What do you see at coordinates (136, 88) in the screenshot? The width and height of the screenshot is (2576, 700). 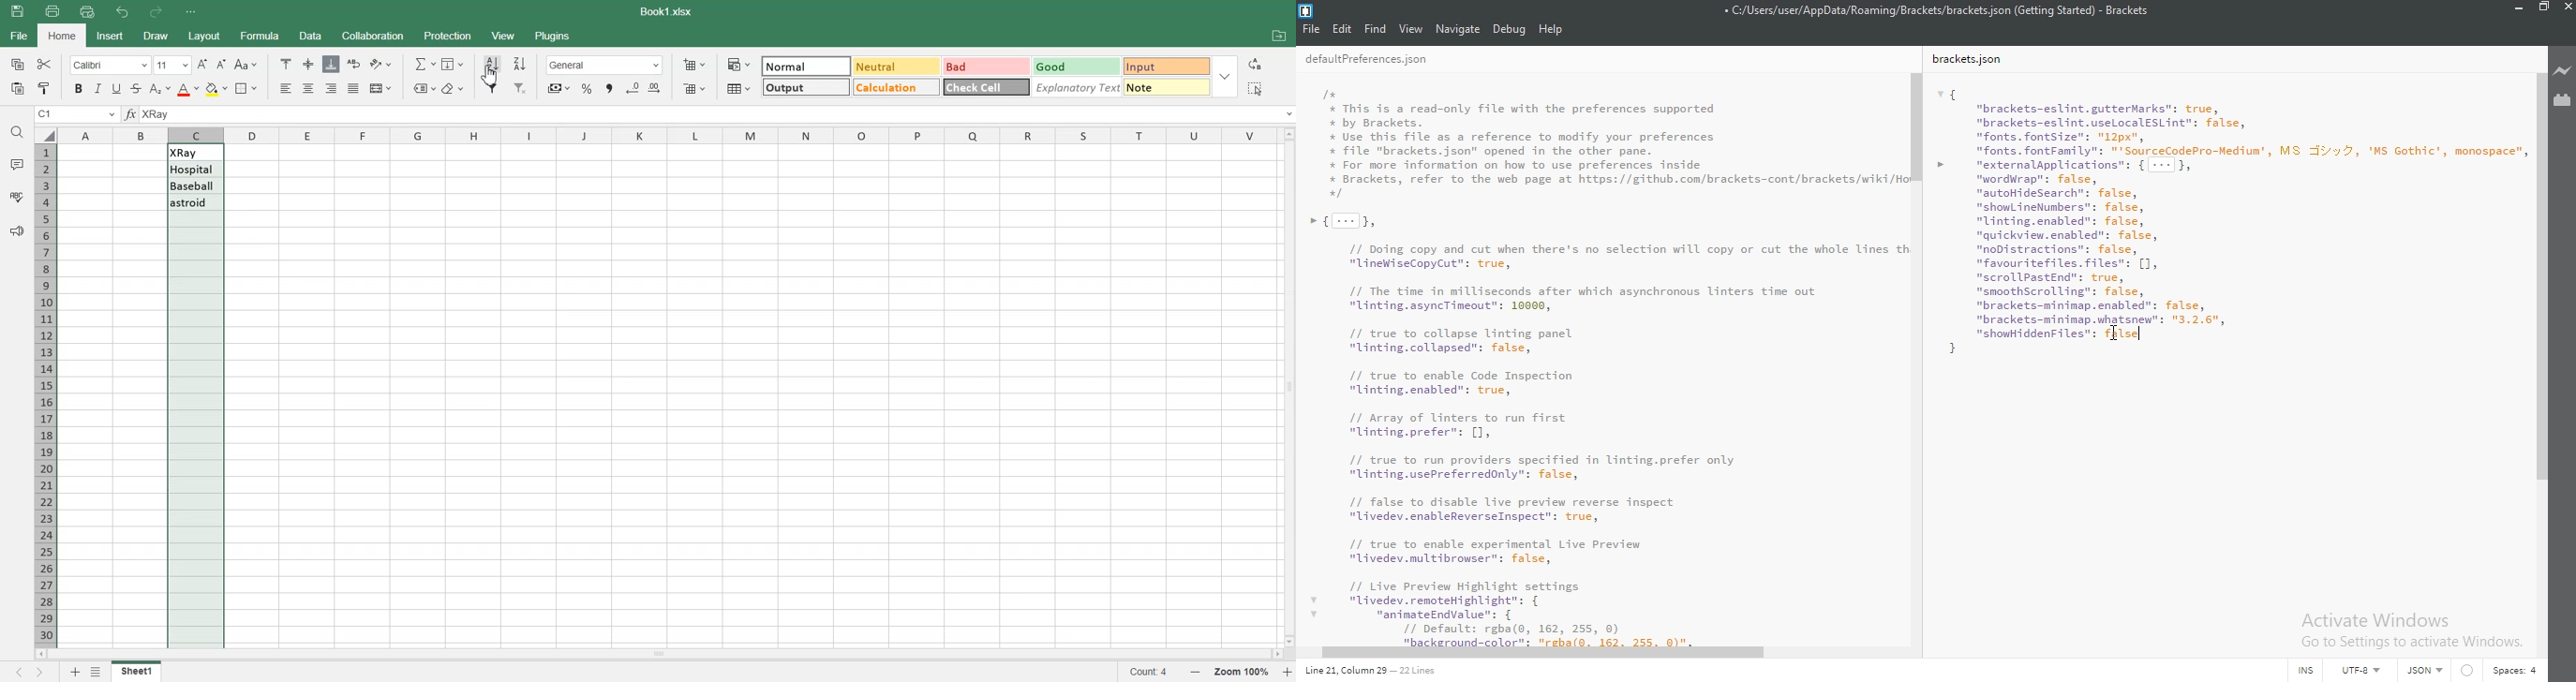 I see `Strikethrough` at bounding box center [136, 88].